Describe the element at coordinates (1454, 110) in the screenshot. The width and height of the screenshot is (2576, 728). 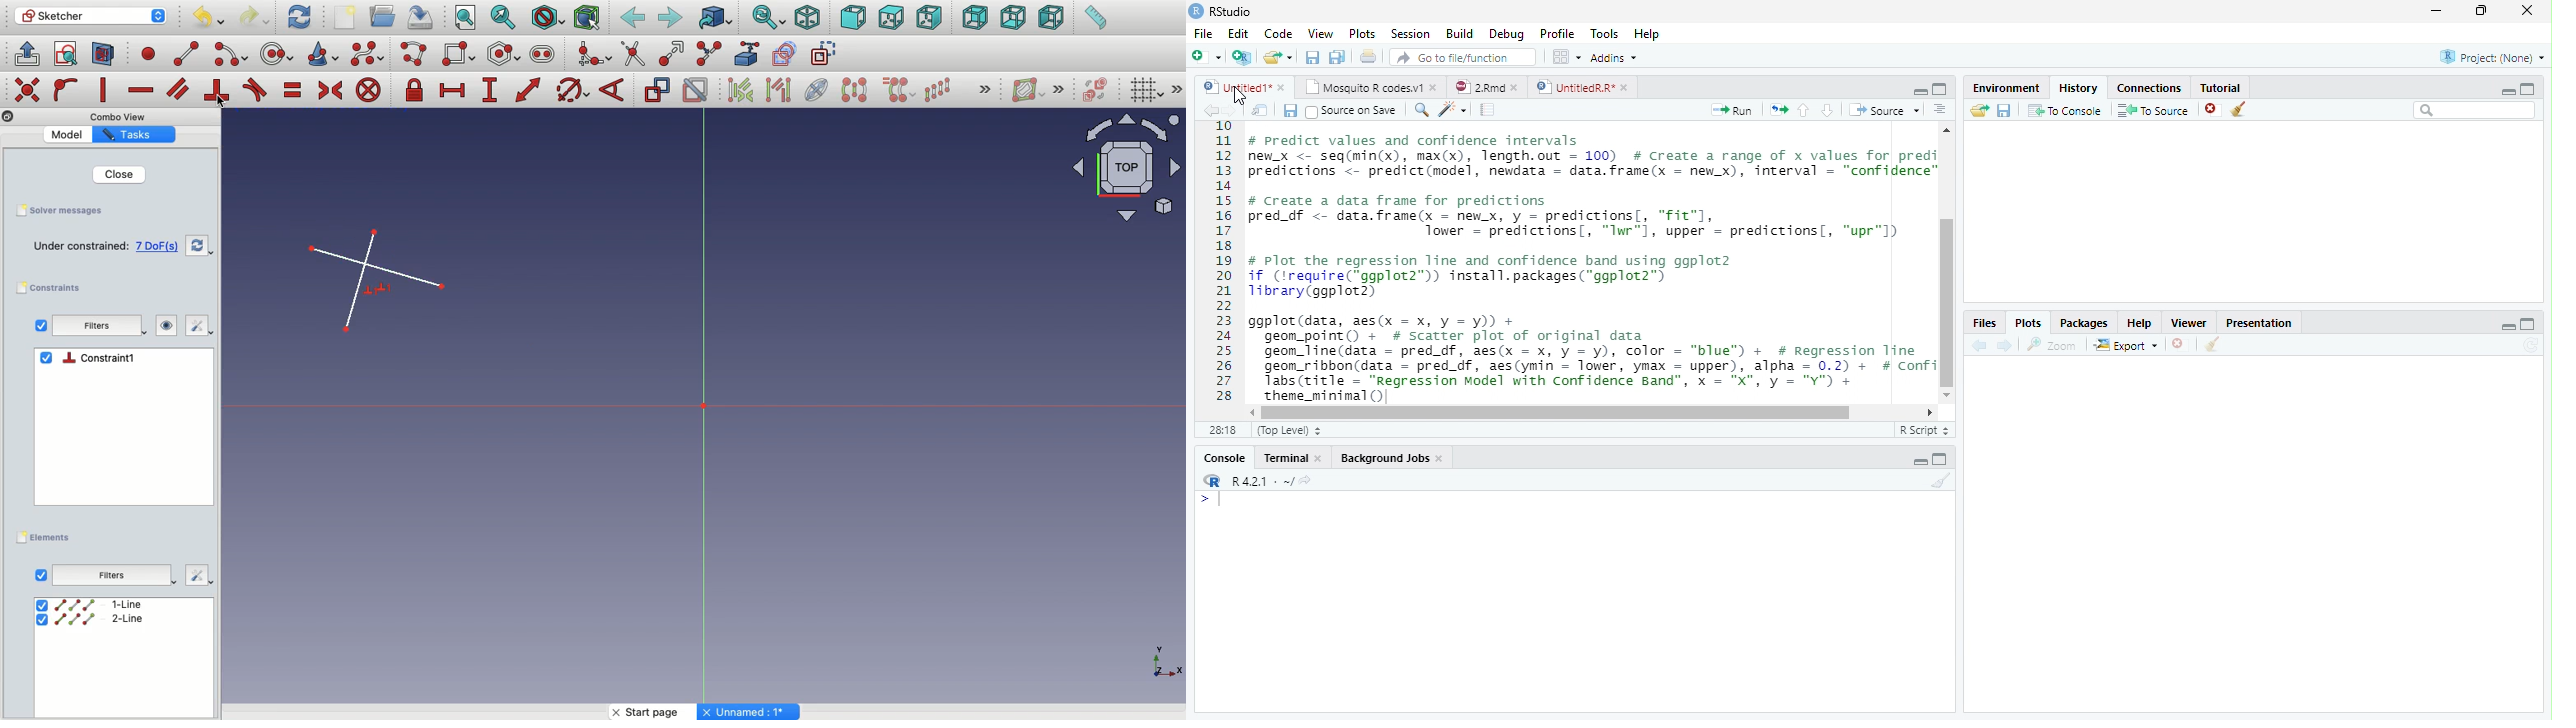
I see `Code ` at that location.